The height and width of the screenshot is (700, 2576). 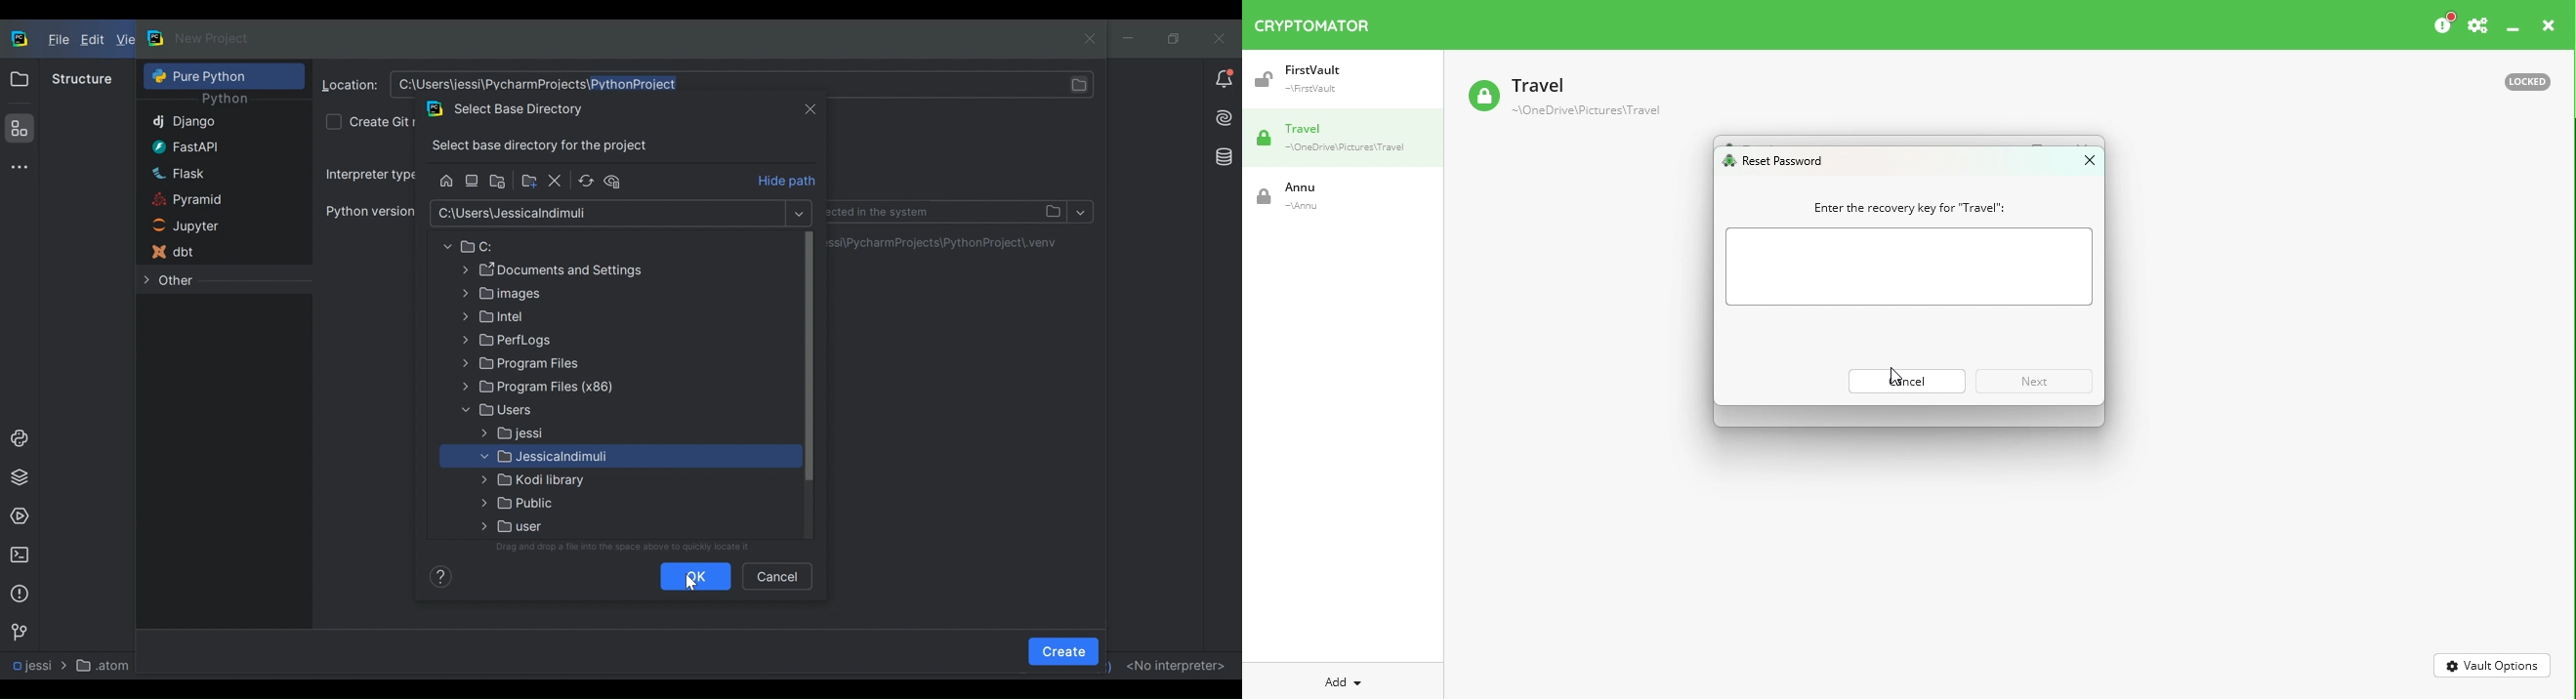 What do you see at coordinates (1900, 207) in the screenshot?
I see `Enter recovery key` at bounding box center [1900, 207].